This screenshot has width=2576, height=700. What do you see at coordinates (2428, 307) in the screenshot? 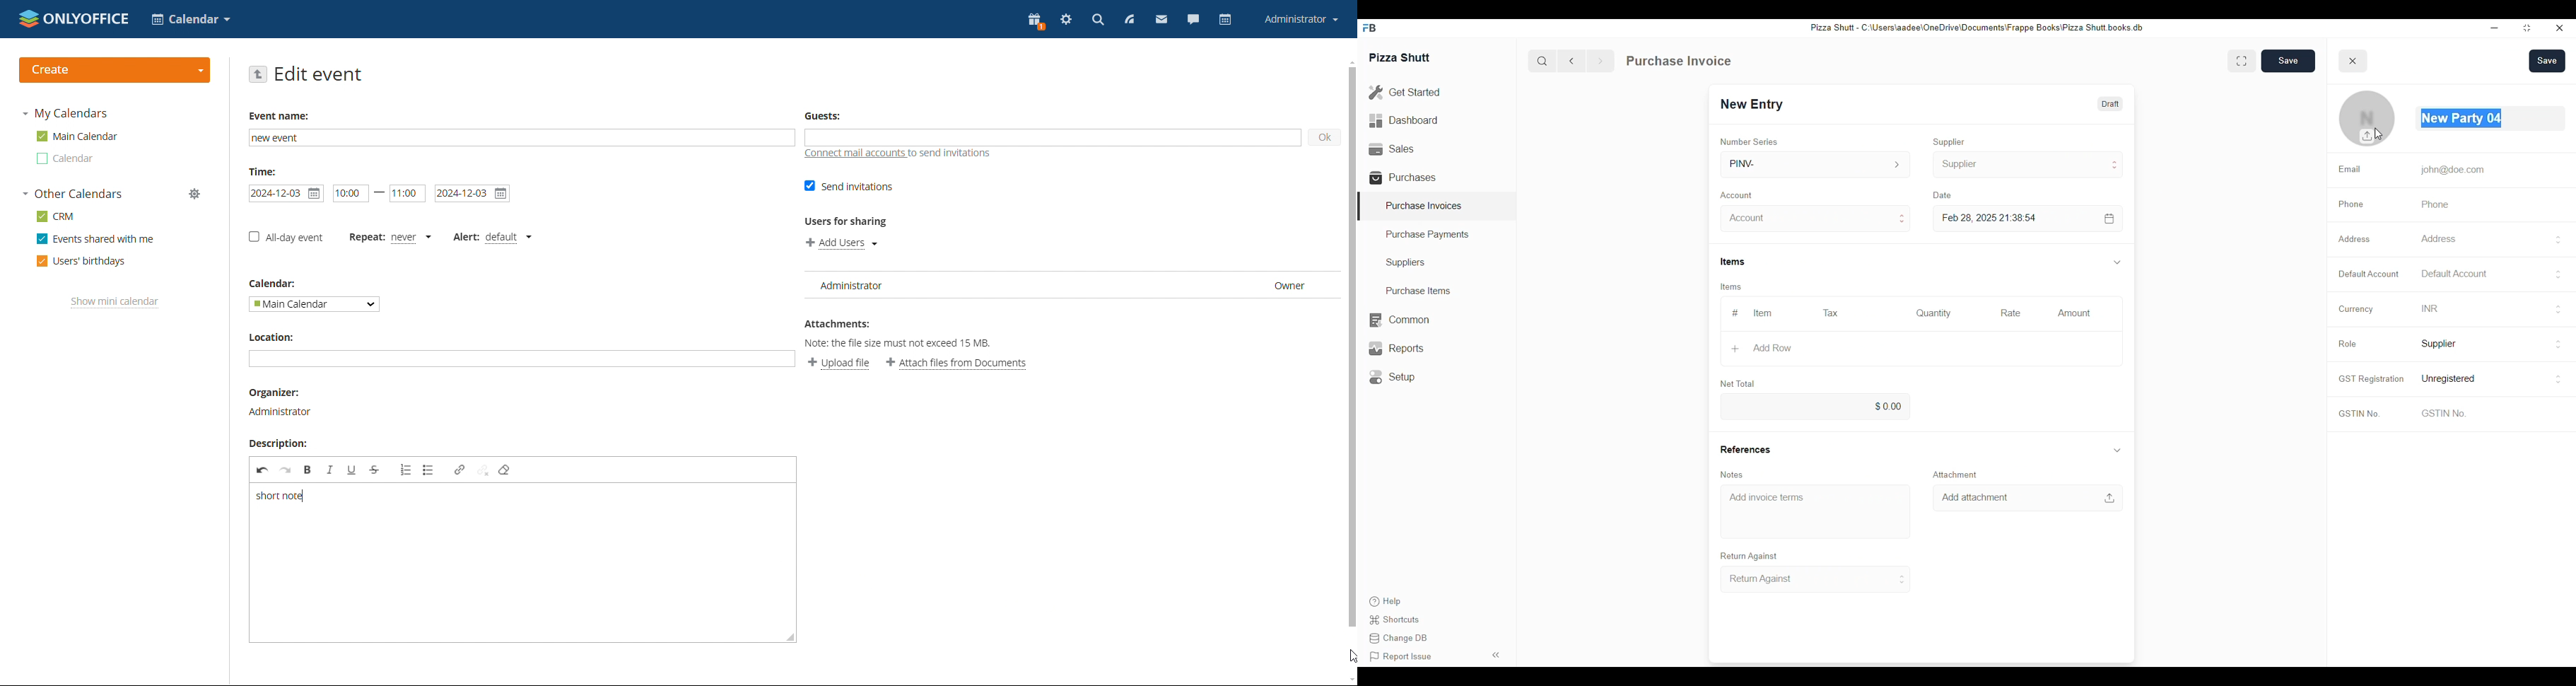
I see `INR` at bounding box center [2428, 307].